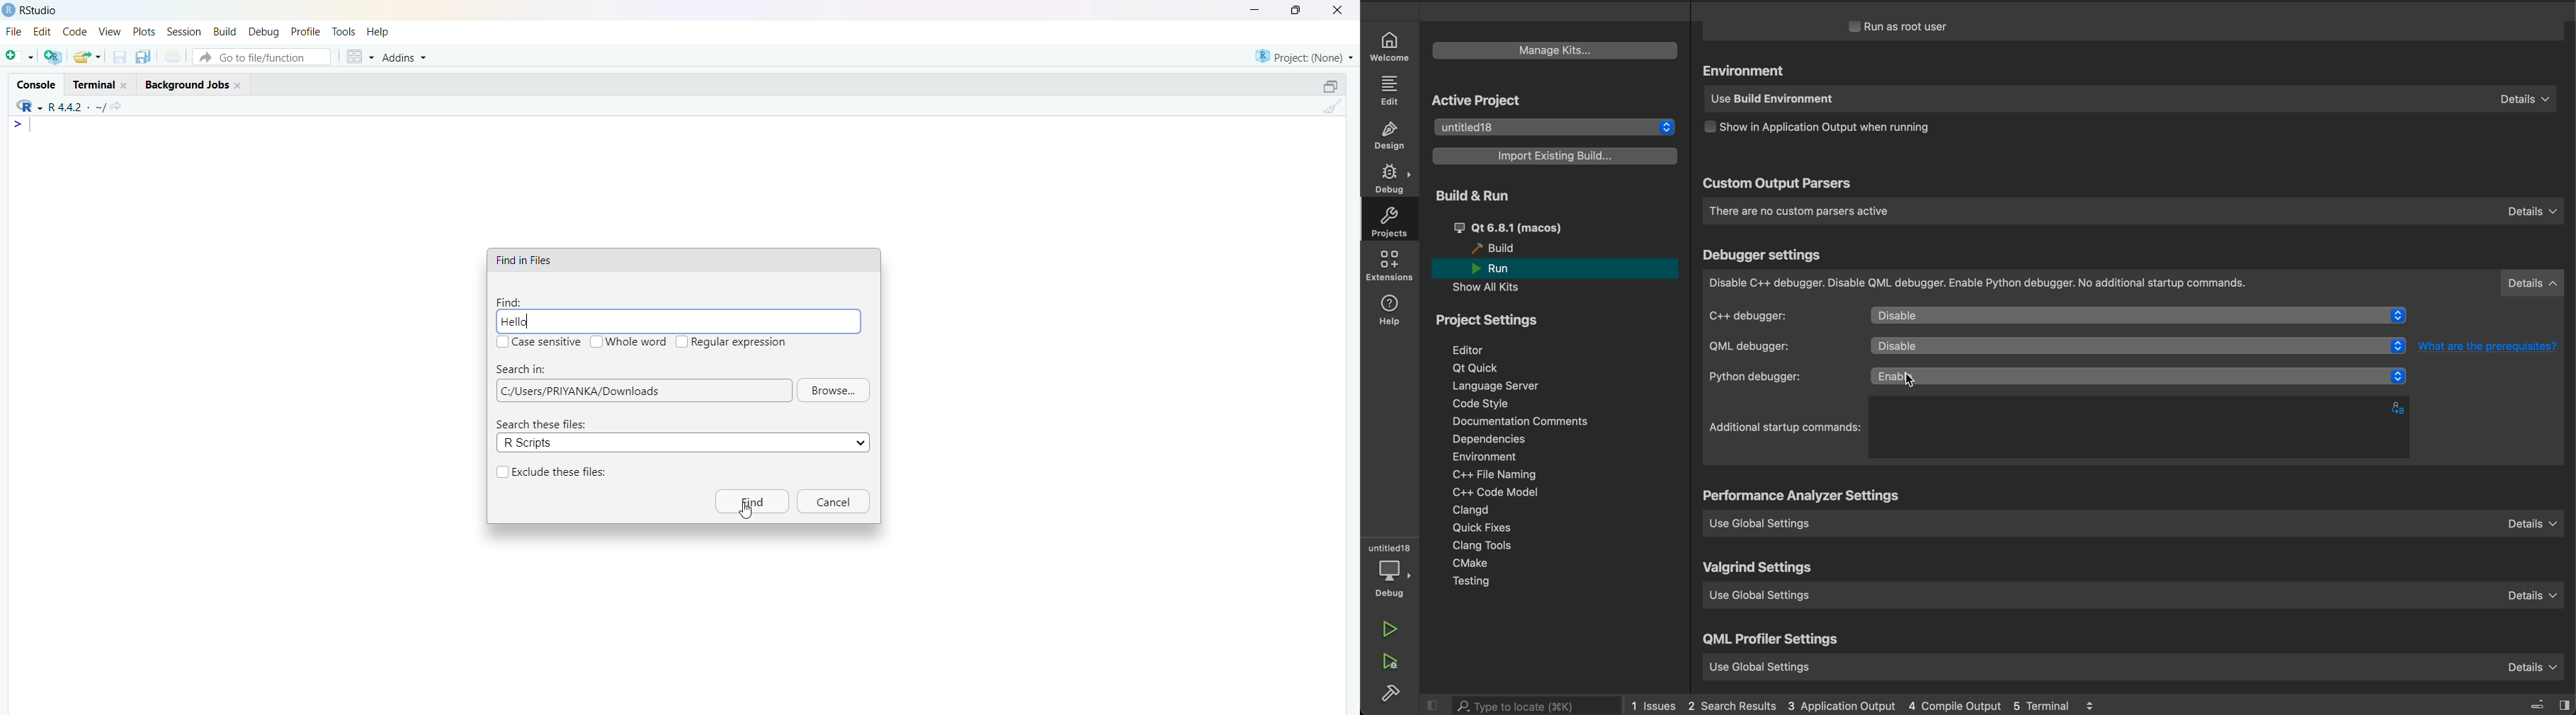 This screenshot has height=728, width=2576. I want to click on active project, so click(1476, 100).